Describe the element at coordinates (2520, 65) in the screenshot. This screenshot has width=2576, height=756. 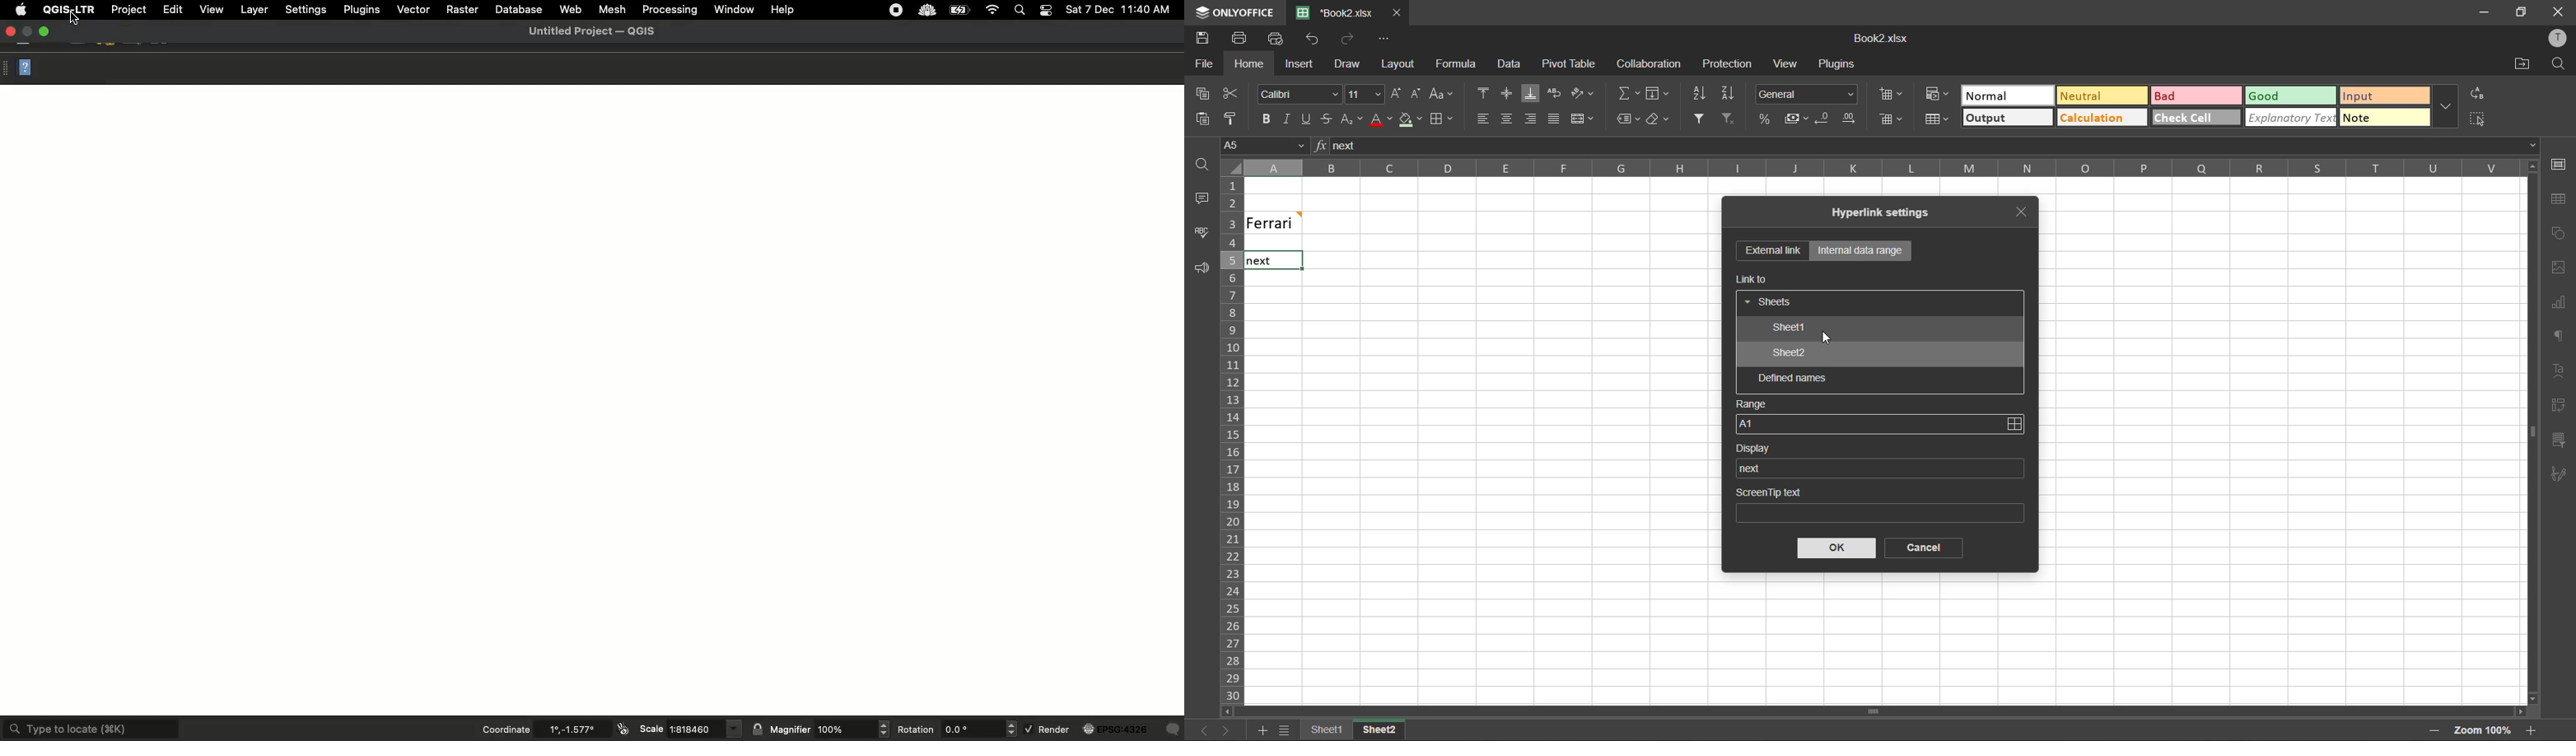
I see `open location` at that location.